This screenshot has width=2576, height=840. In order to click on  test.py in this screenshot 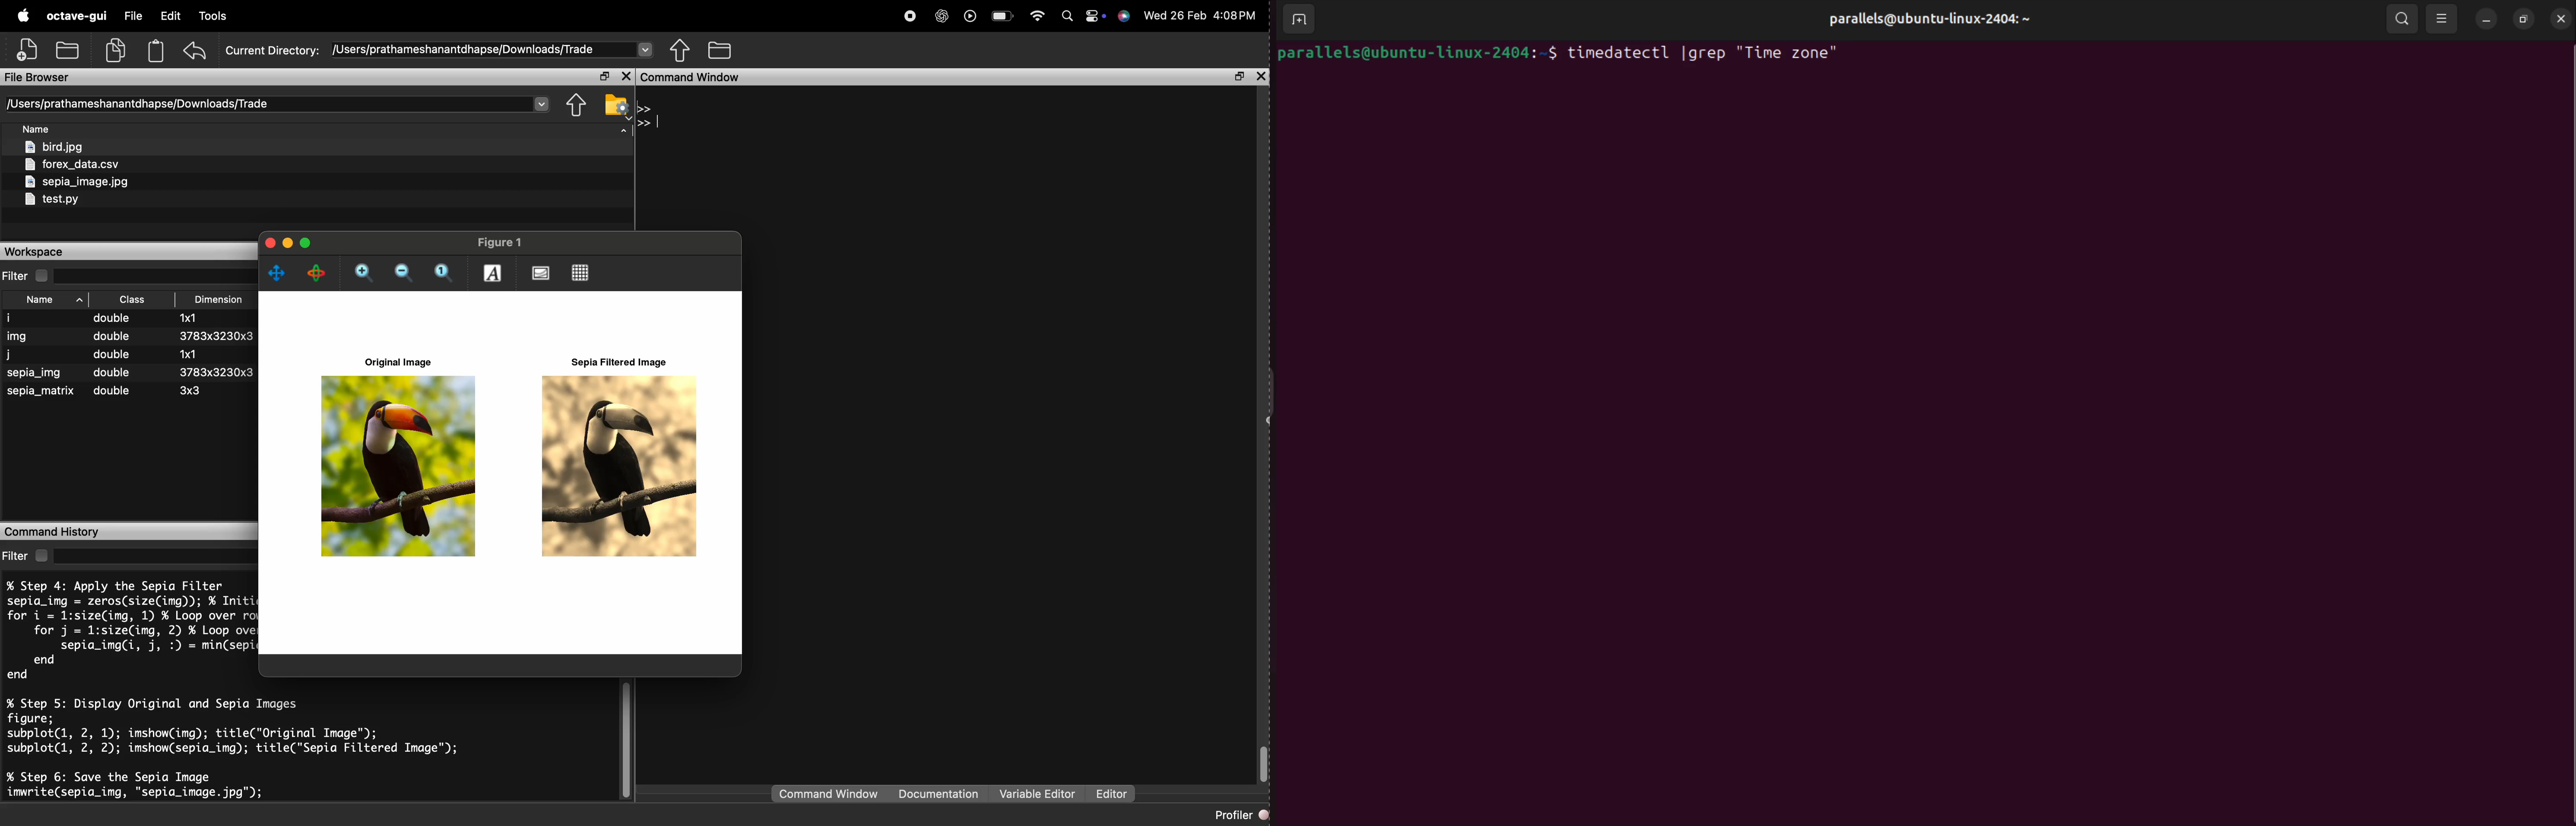, I will do `click(52, 200)`.